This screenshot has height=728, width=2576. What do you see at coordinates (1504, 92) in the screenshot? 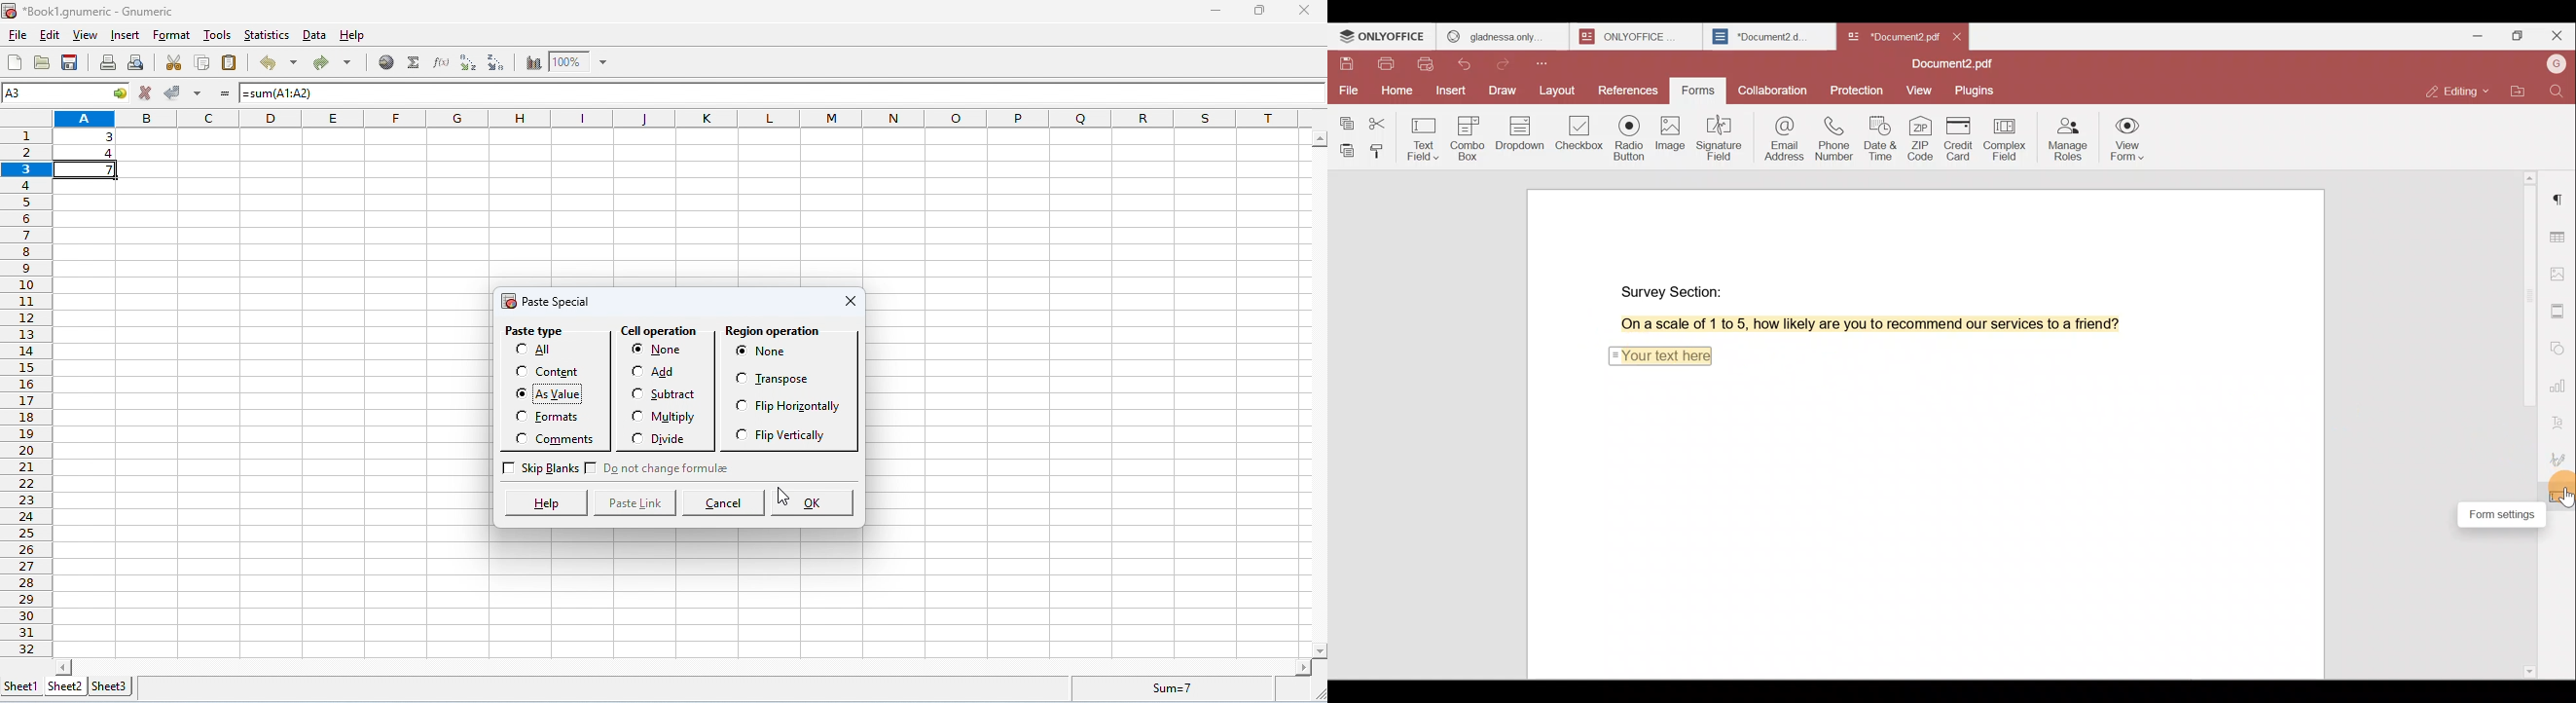
I see `Draw` at bounding box center [1504, 92].